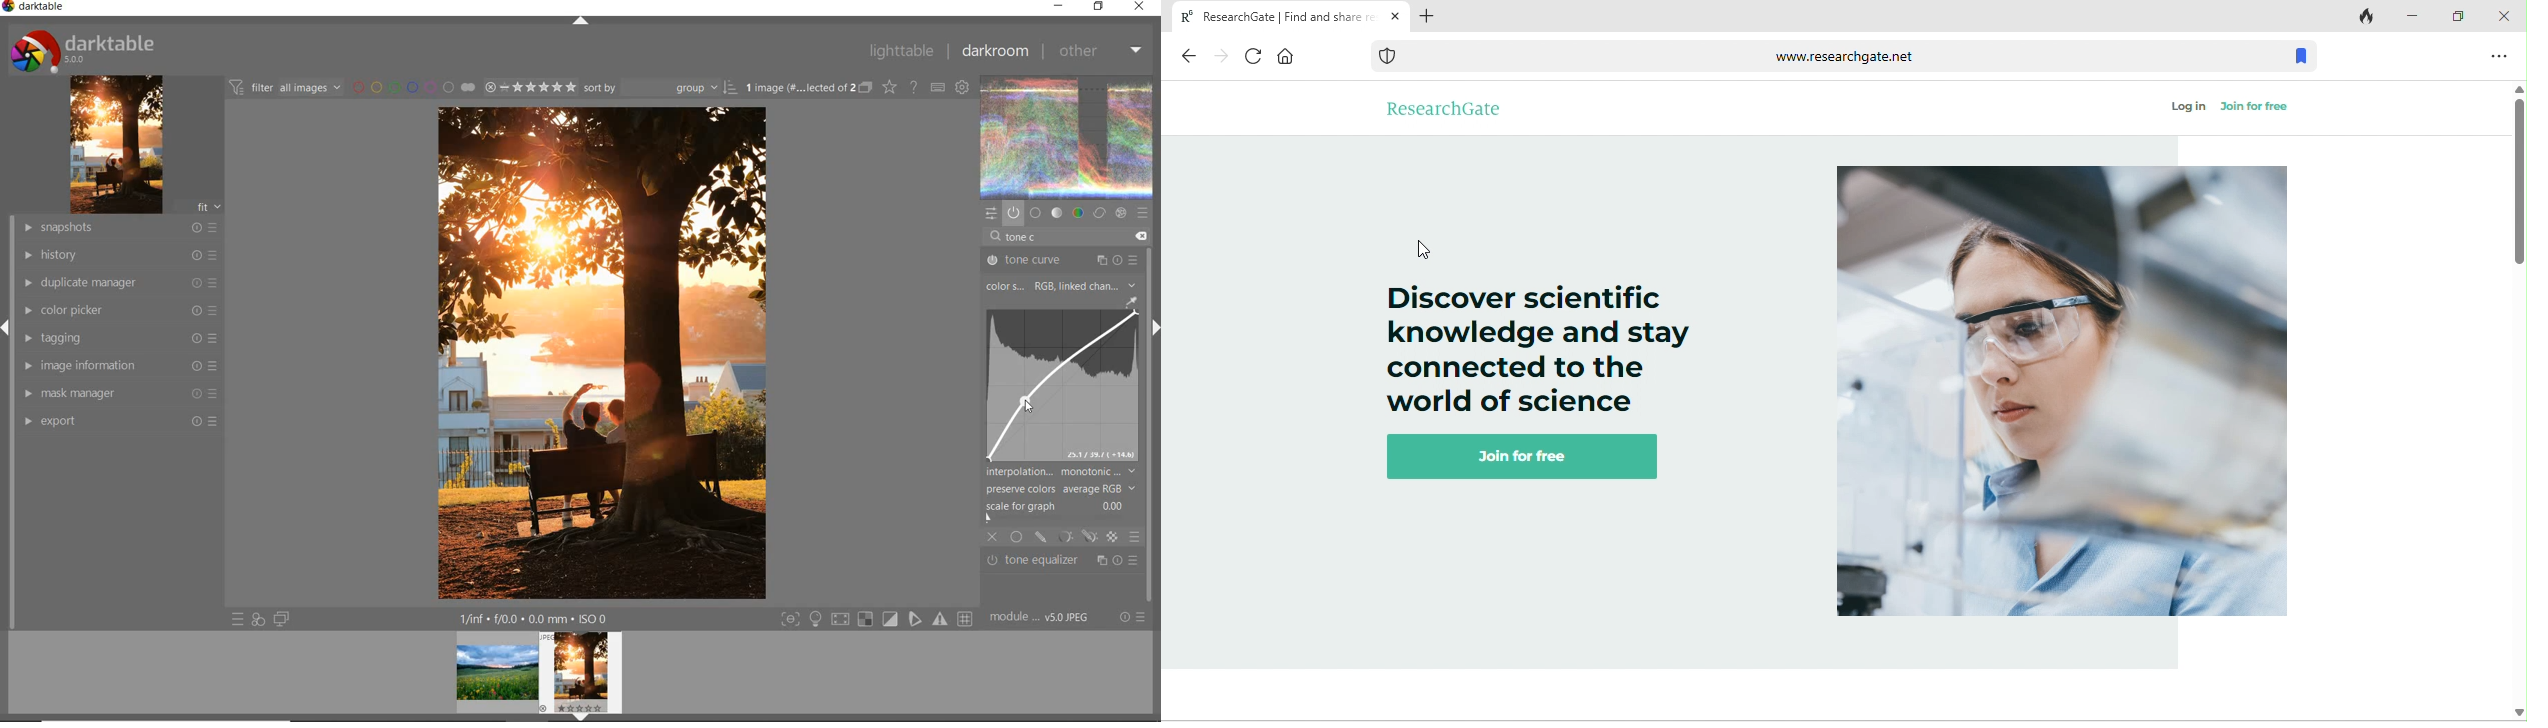 The height and width of the screenshot is (728, 2548). I want to click on COLOR SPACE, so click(1007, 287).